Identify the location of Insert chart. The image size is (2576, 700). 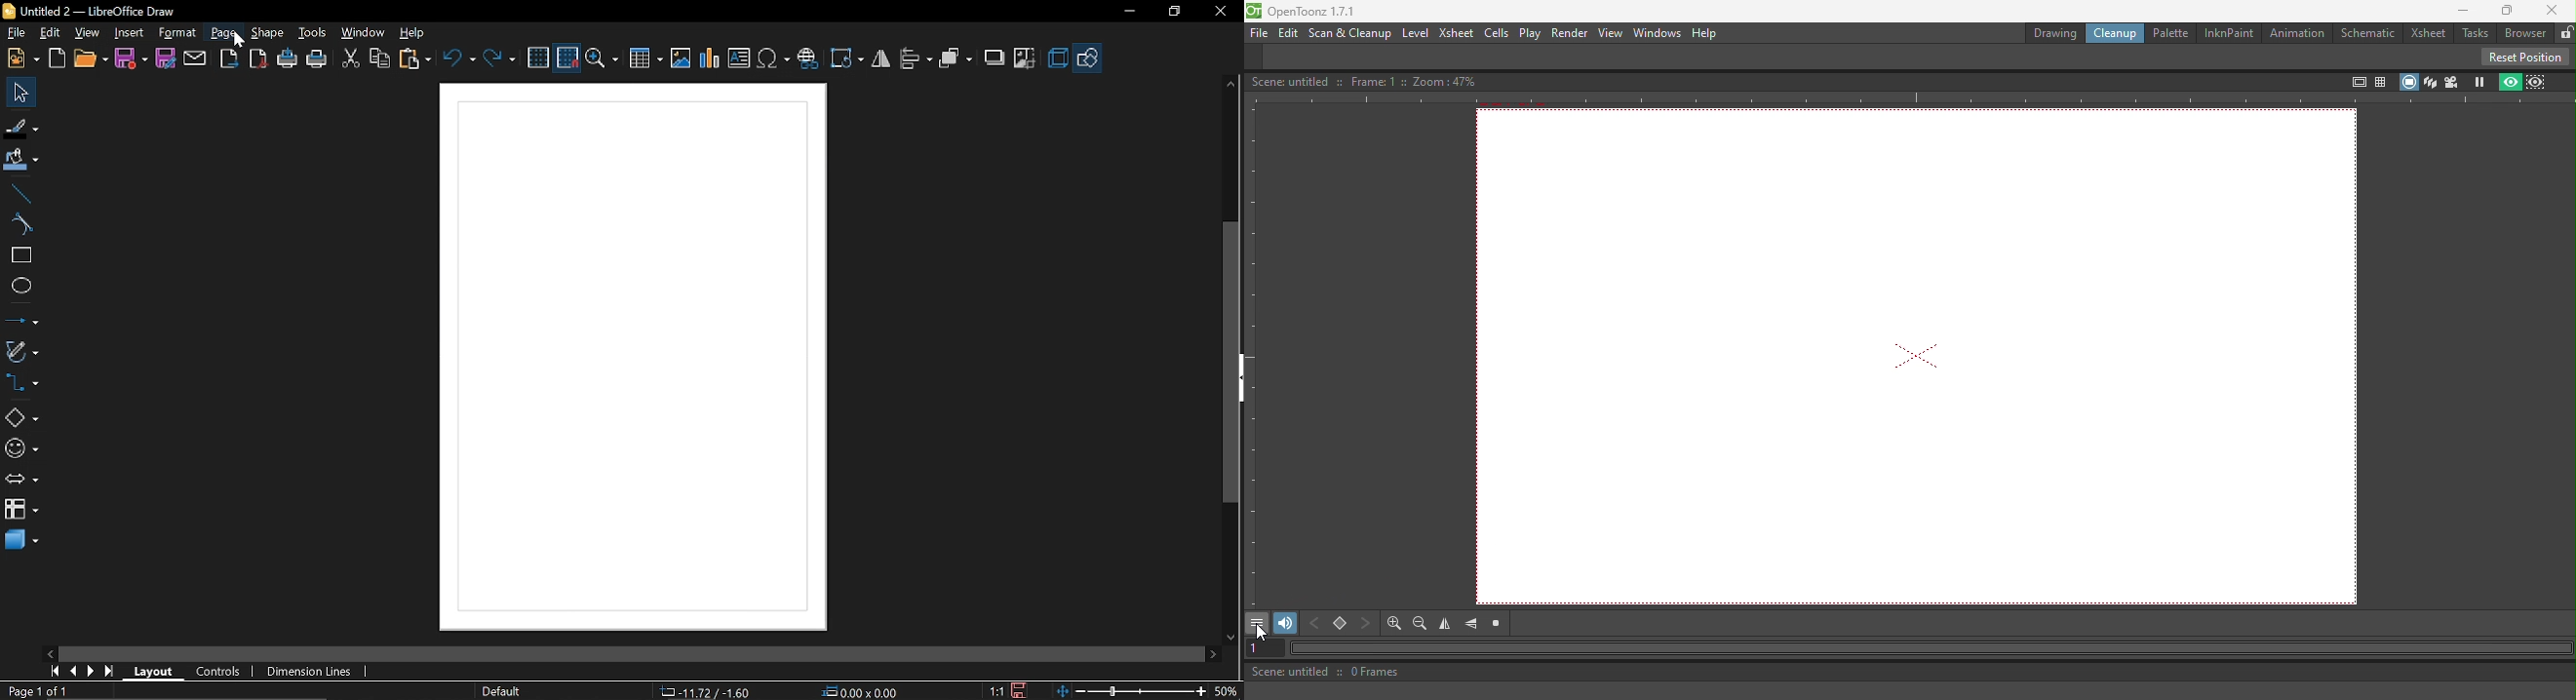
(710, 60).